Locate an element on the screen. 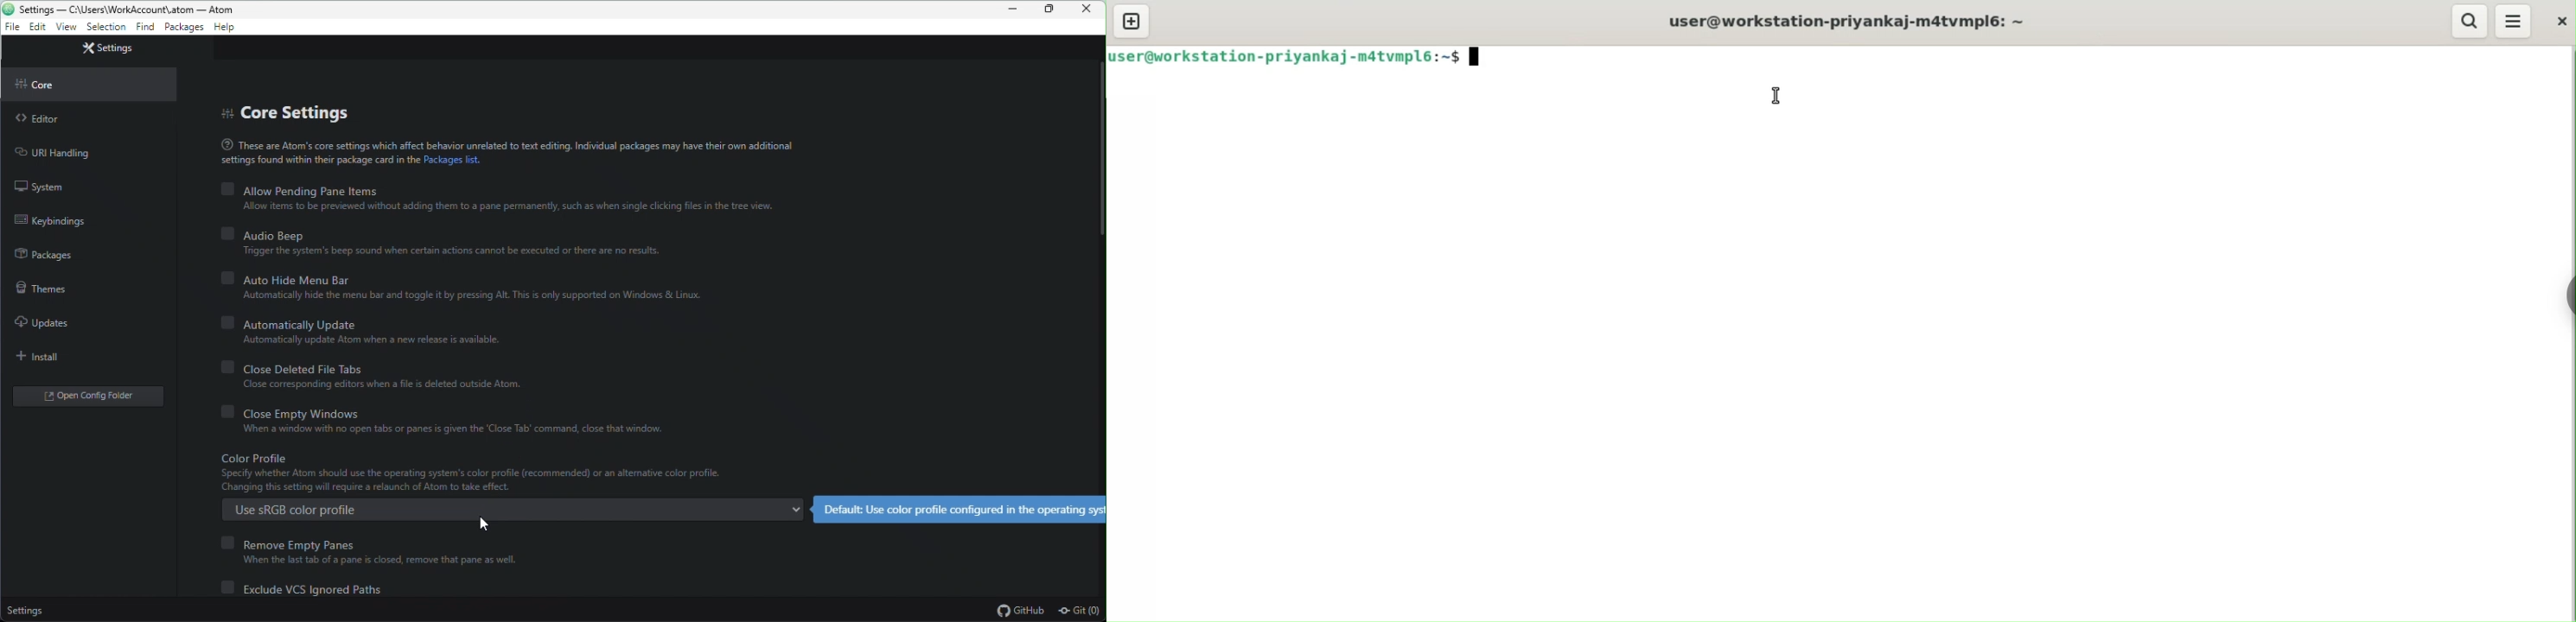  Default settings is located at coordinates (959, 508).